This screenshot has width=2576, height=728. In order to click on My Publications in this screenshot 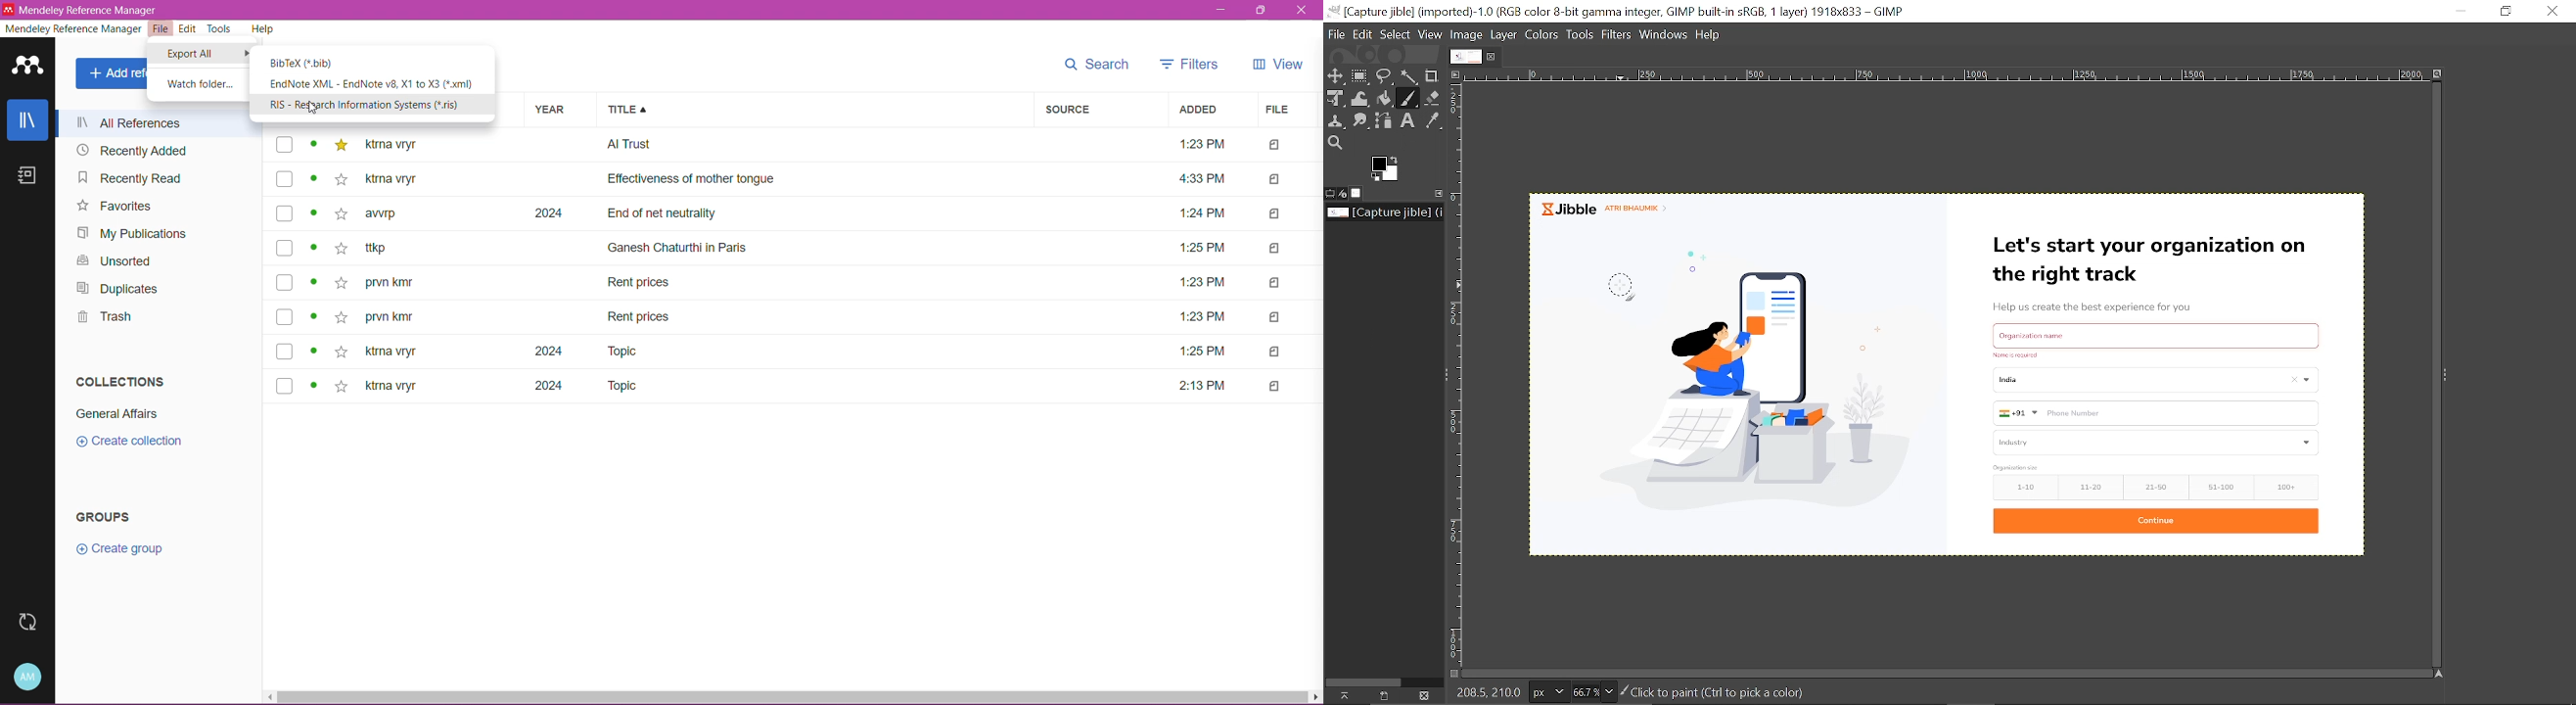, I will do `click(130, 233)`.